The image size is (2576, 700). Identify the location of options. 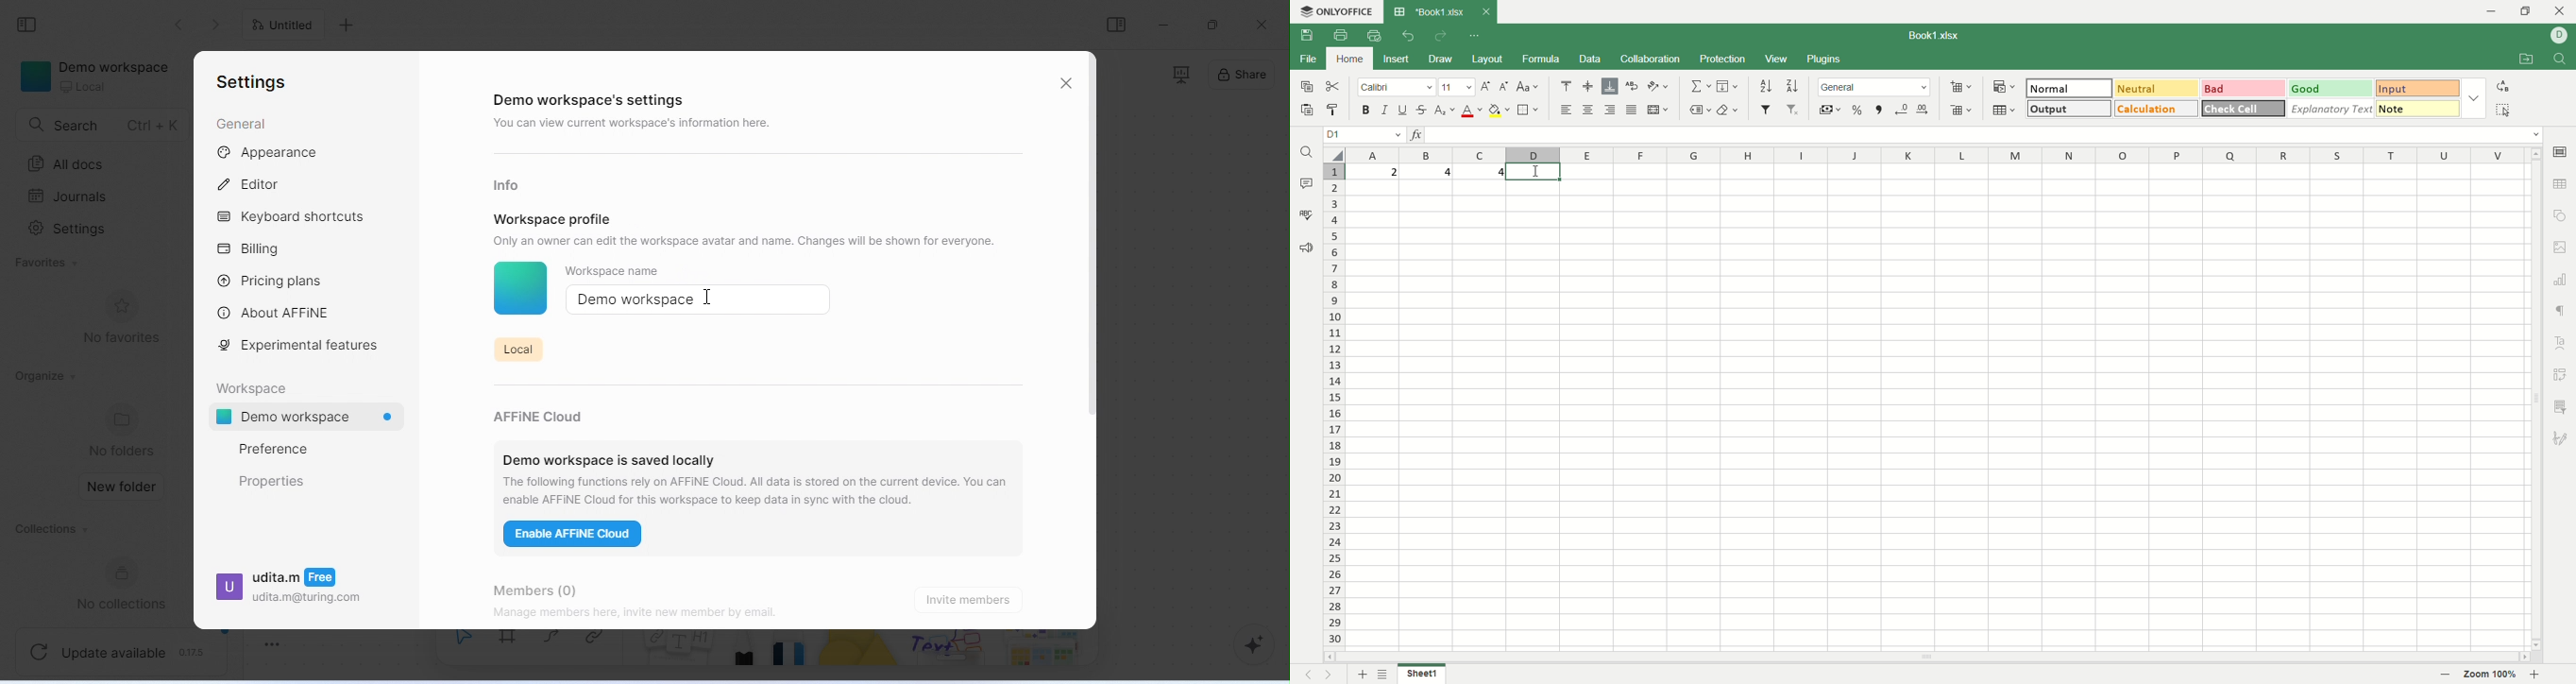
(2473, 99).